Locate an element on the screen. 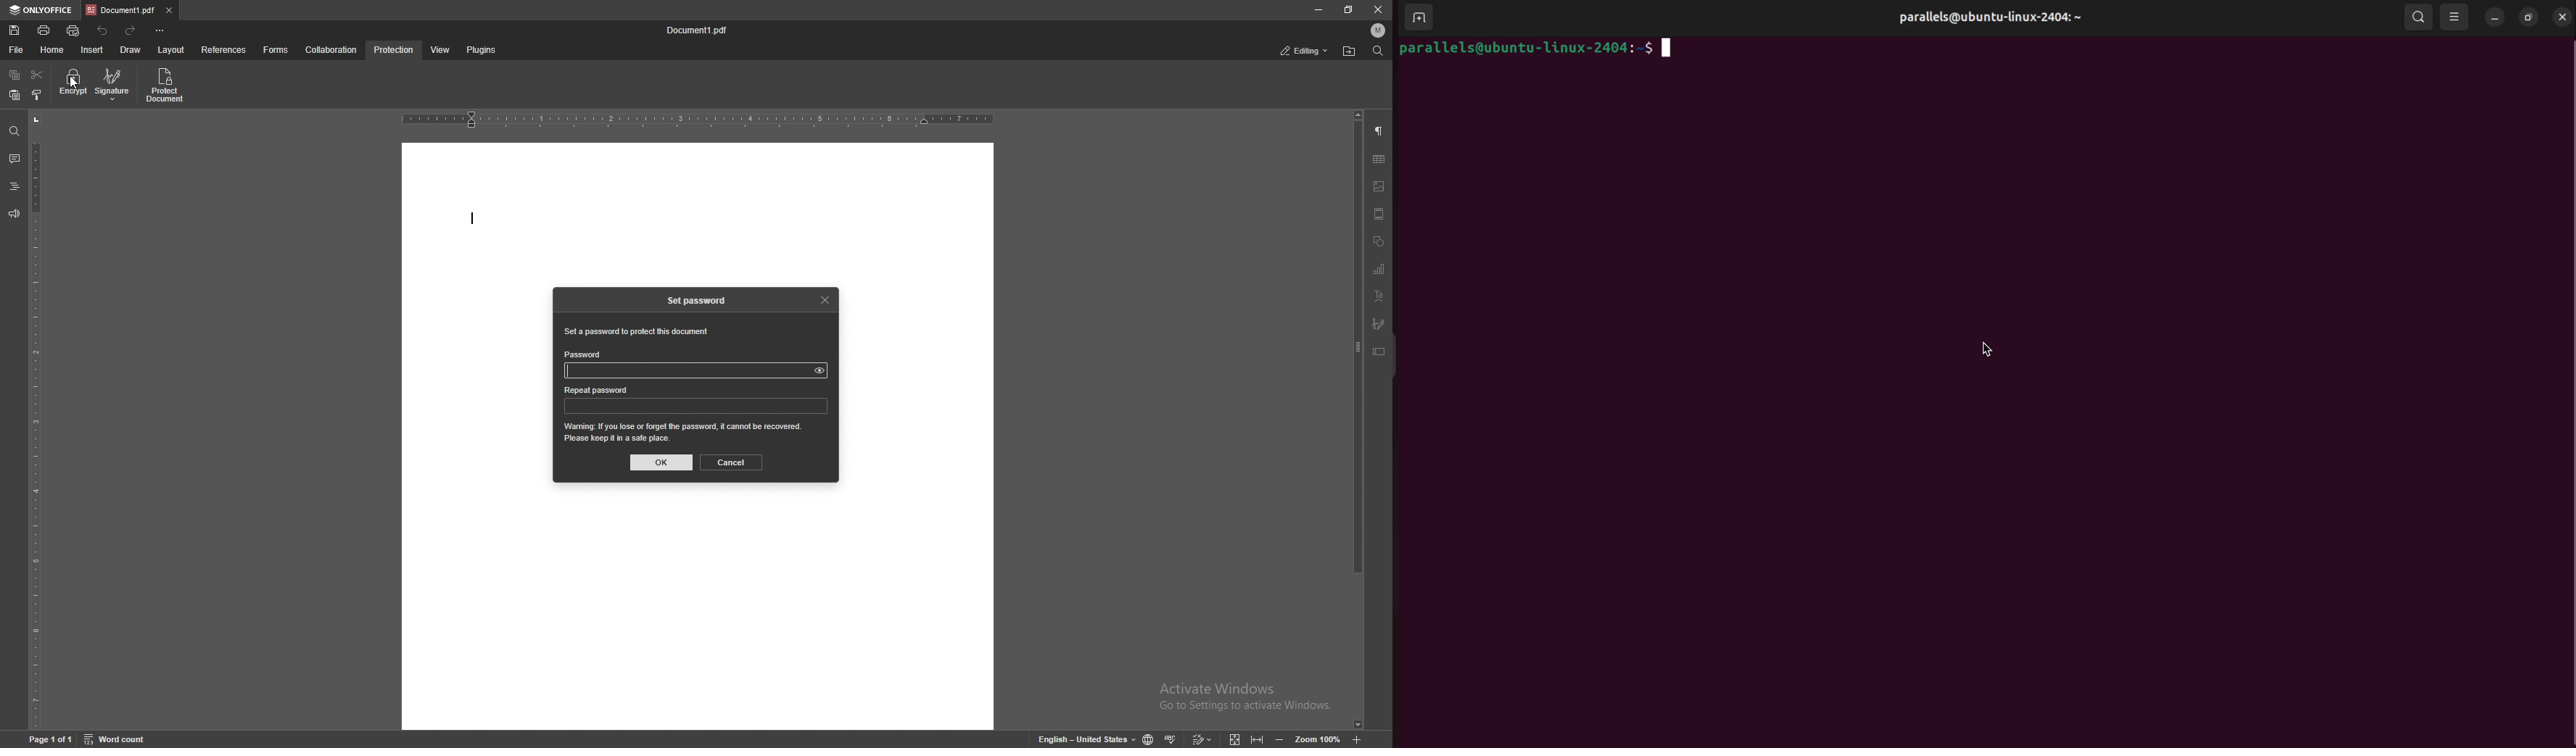  zoom in is located at coordinates (1358, 738).